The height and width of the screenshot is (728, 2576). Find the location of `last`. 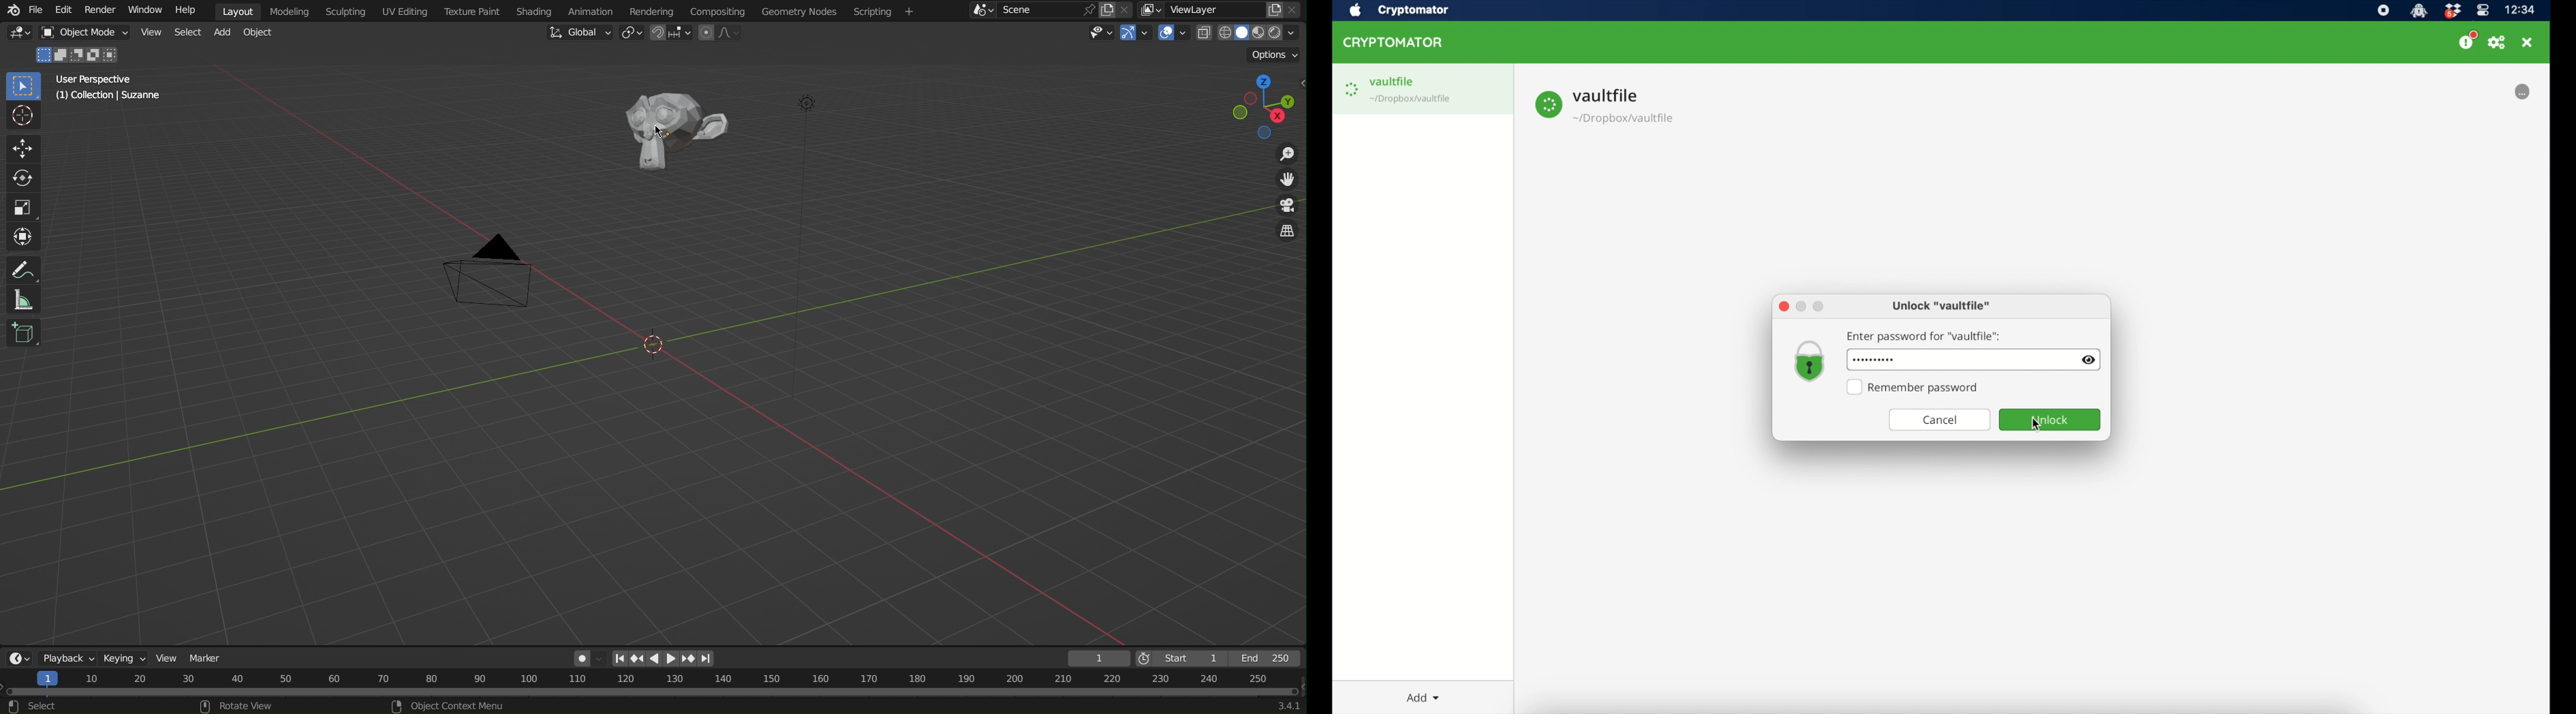

last is located at coordinates (711, 657).